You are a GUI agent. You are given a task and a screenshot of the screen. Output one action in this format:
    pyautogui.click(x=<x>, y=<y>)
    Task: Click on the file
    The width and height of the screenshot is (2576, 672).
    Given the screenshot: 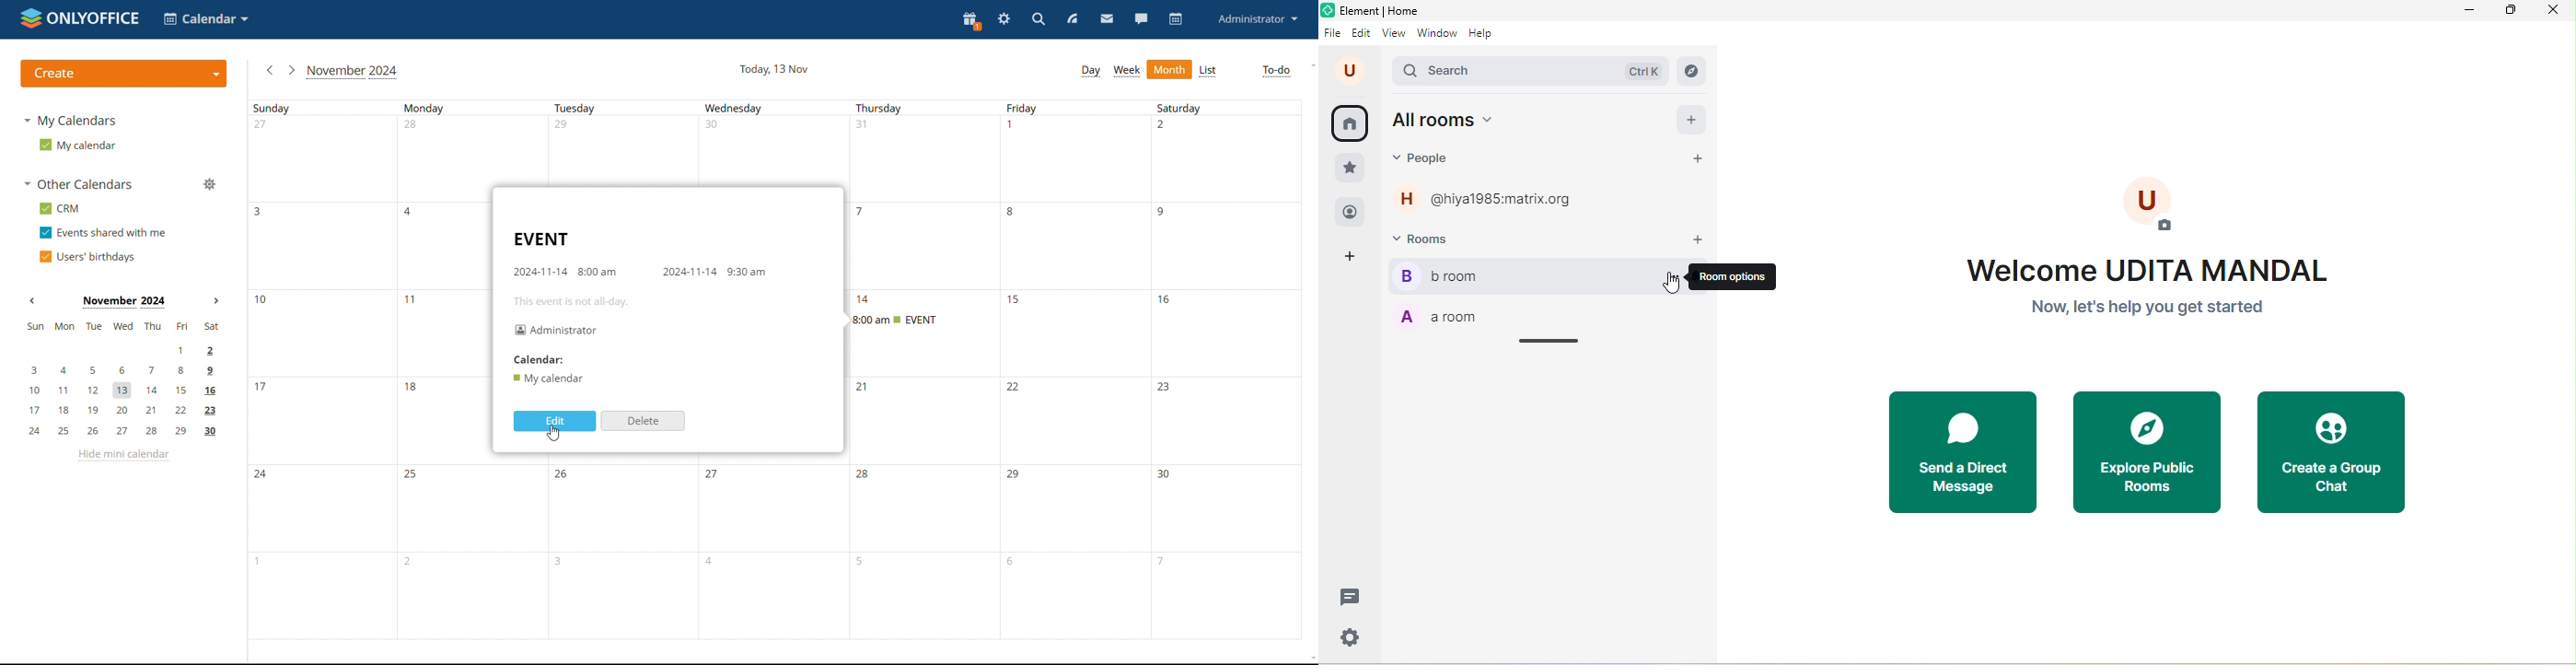 What is the action you would take?
    pyautogui.click(x=1331, y=33)
    